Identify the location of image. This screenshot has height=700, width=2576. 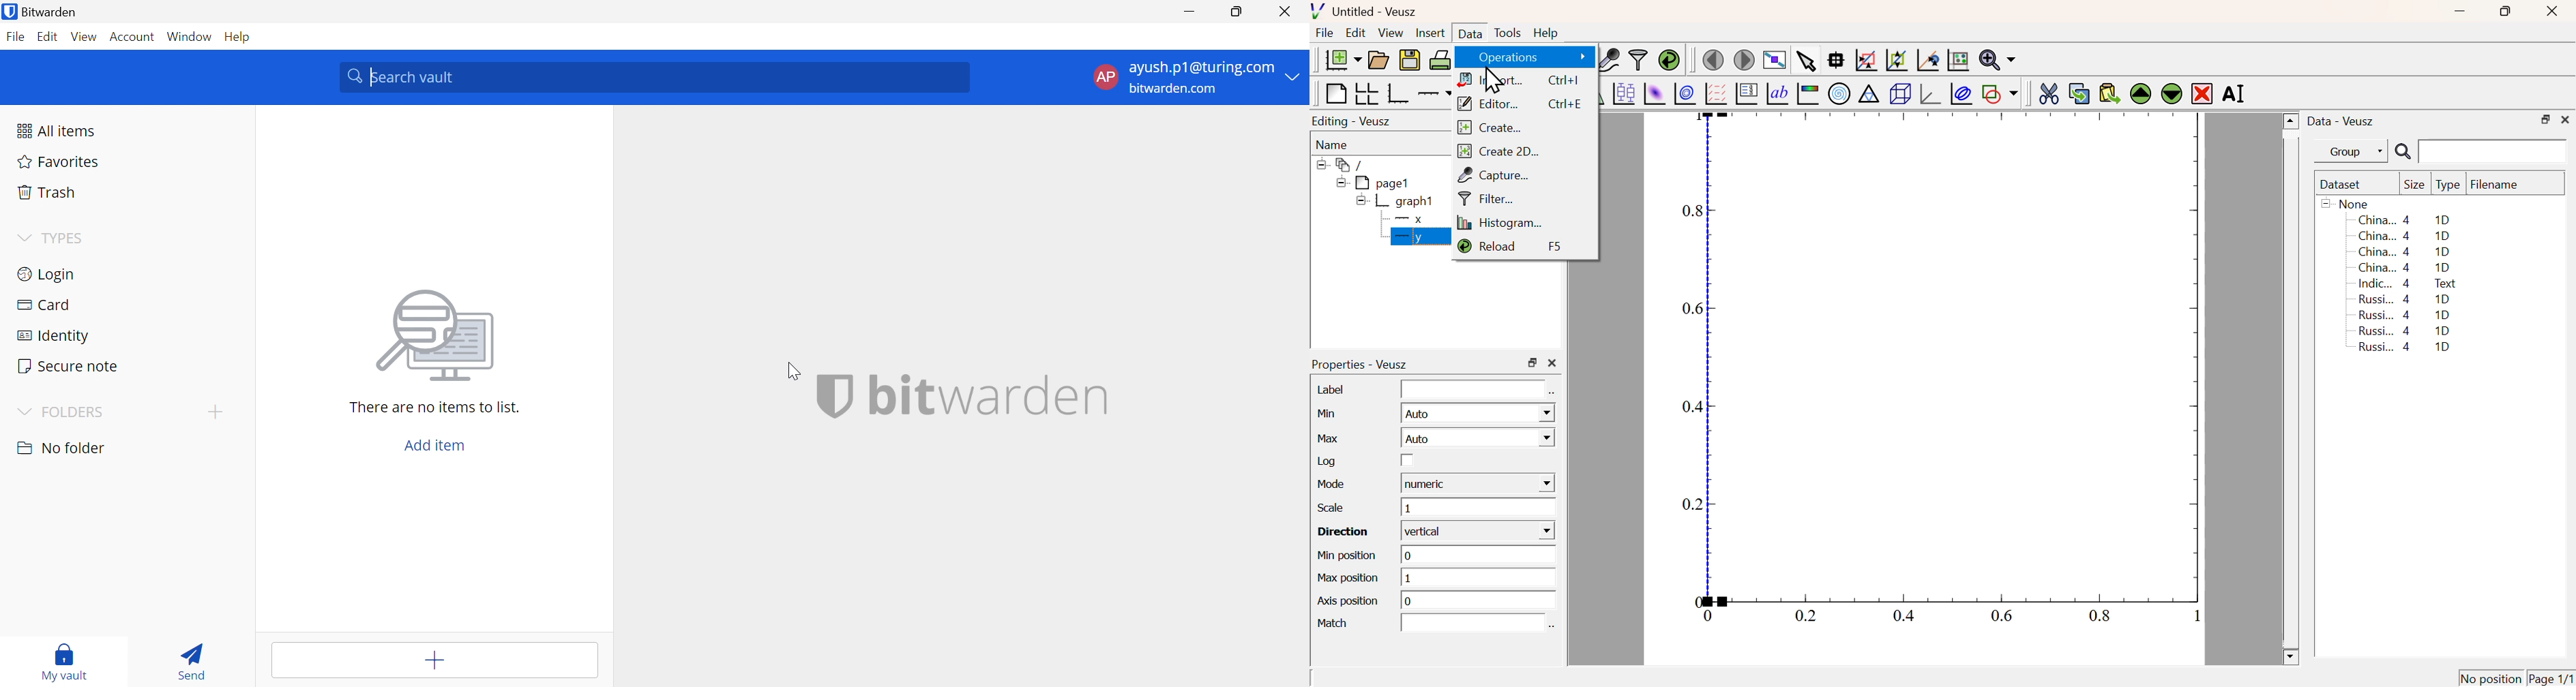
(439, 337).